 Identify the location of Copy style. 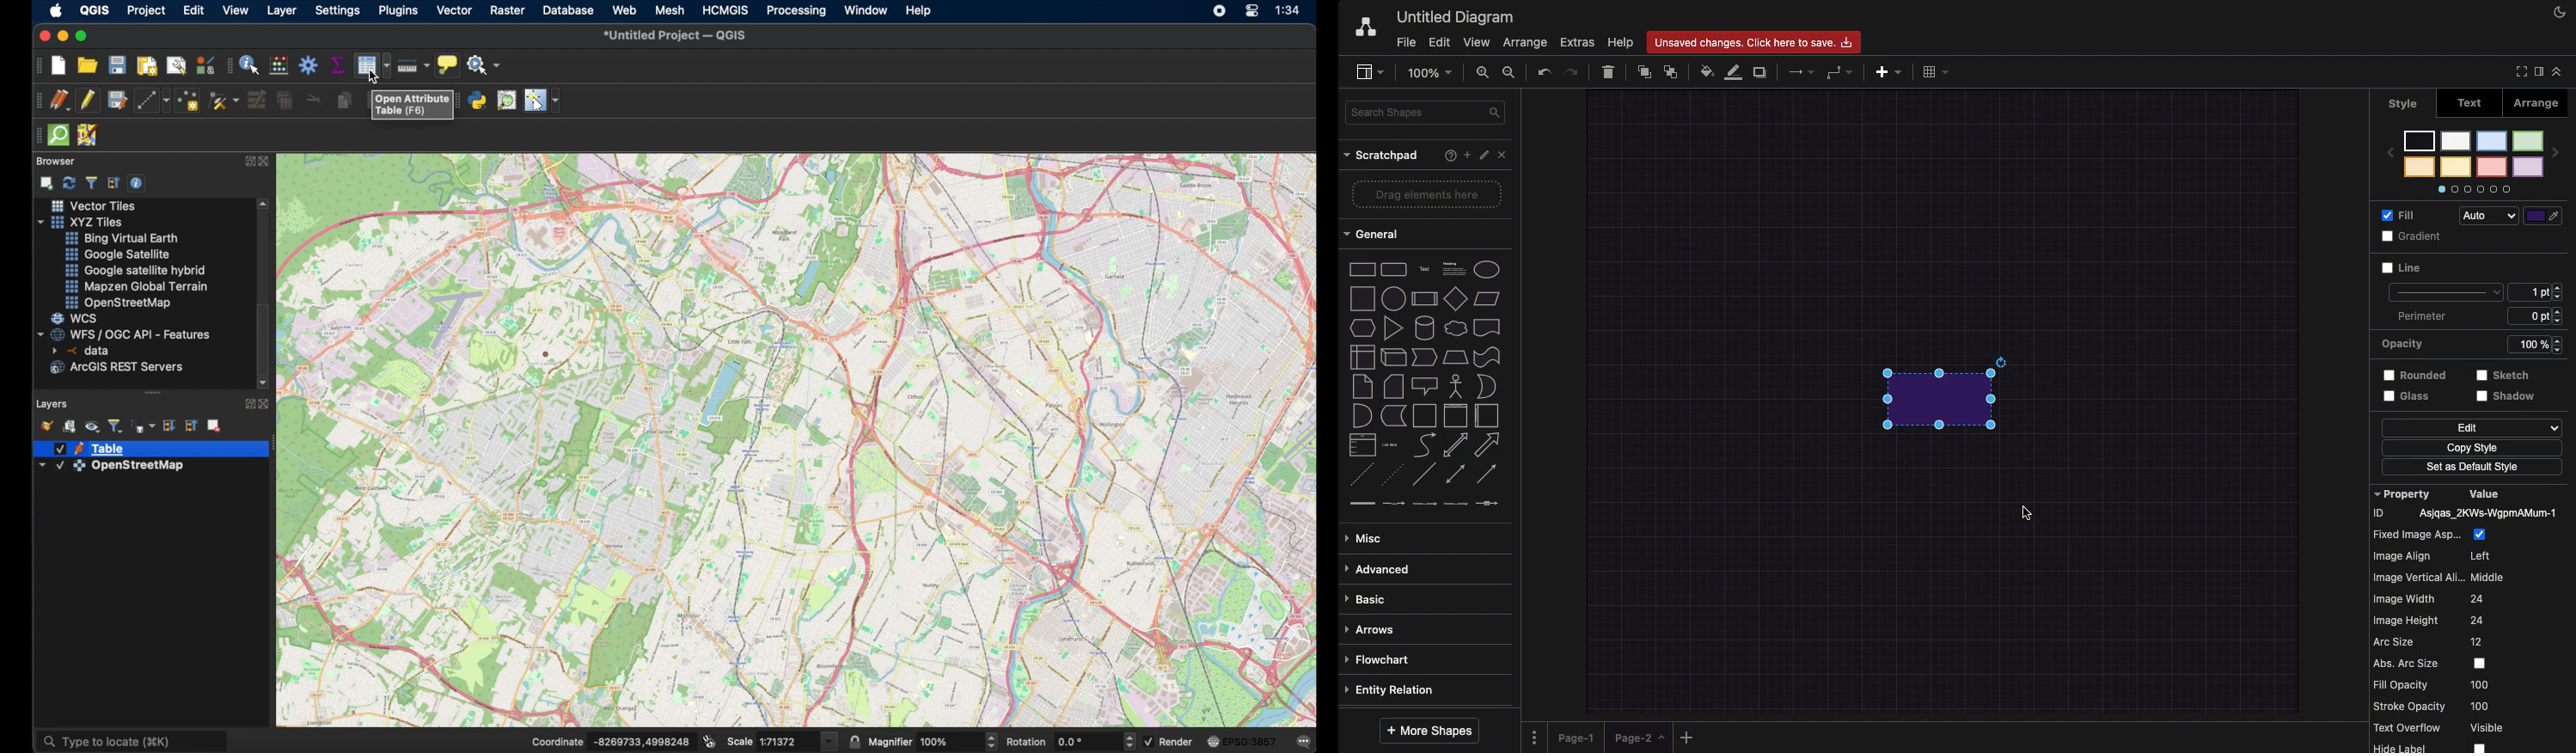
(2471, 450).